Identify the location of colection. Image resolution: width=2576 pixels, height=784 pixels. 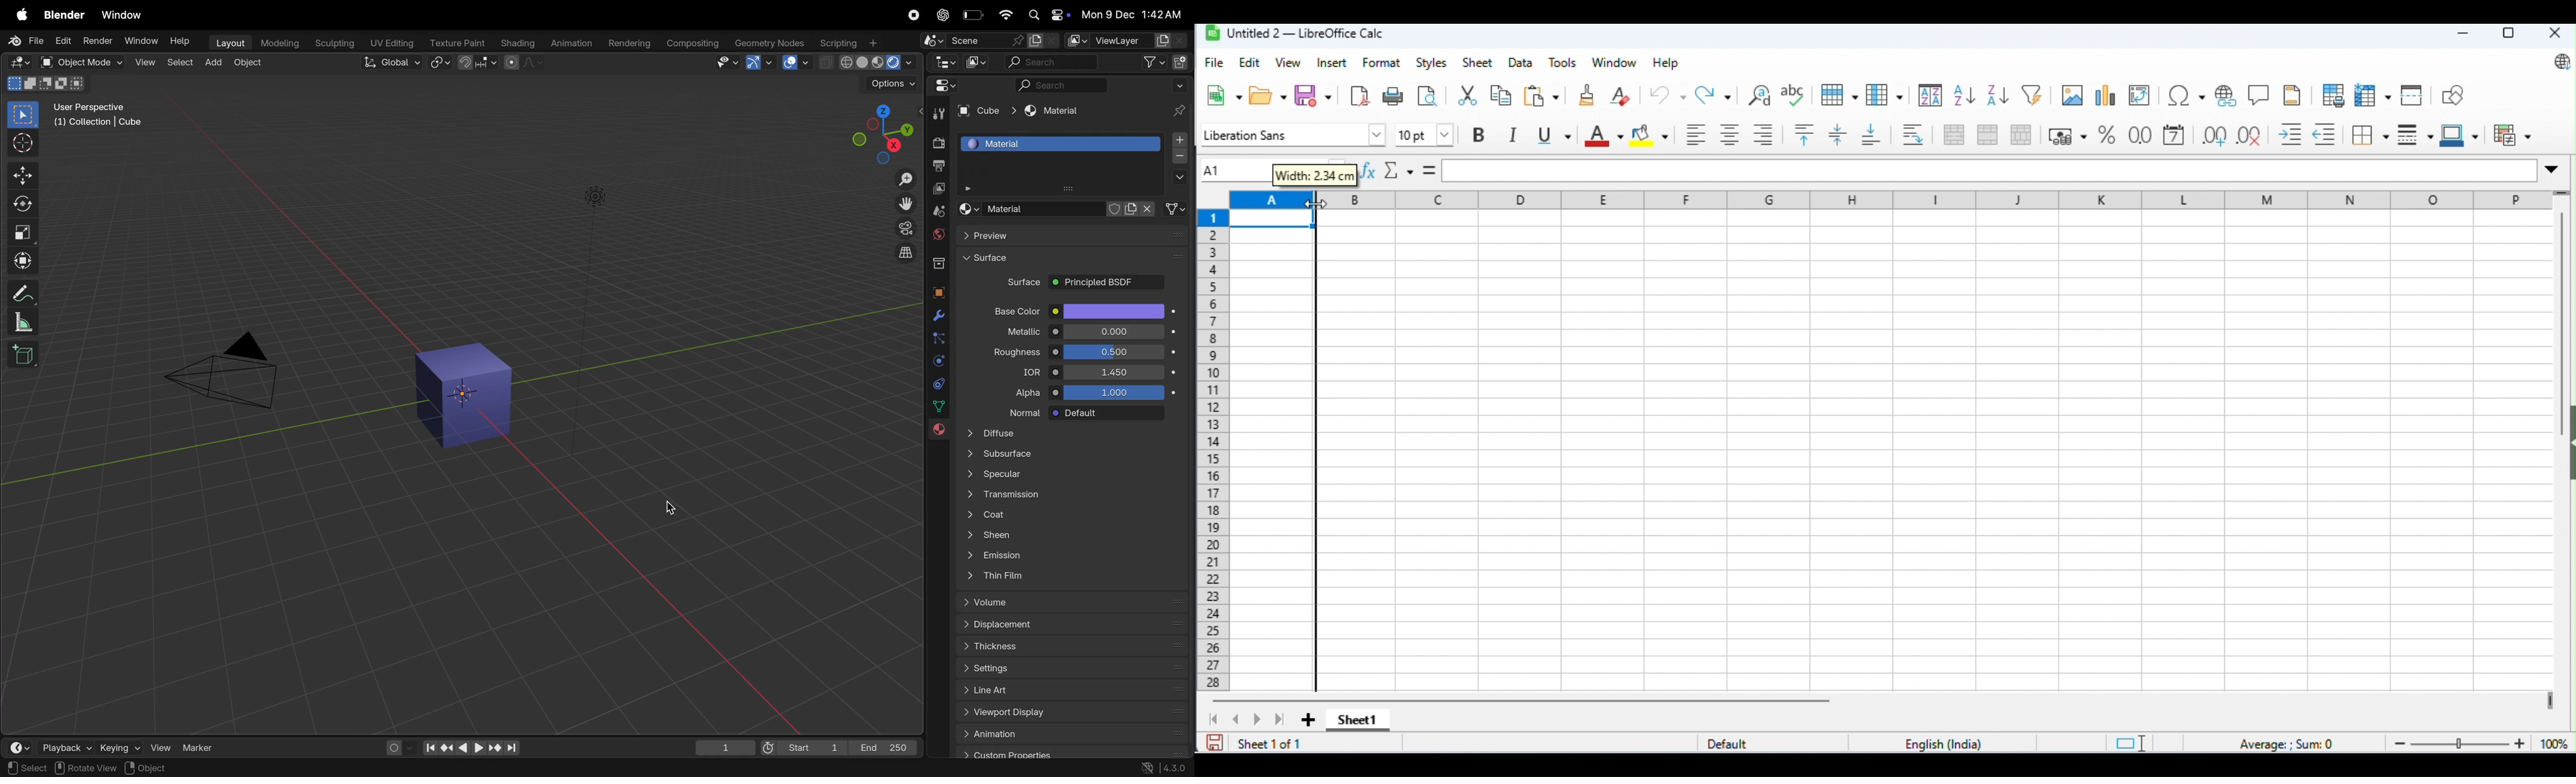
(938, 260).